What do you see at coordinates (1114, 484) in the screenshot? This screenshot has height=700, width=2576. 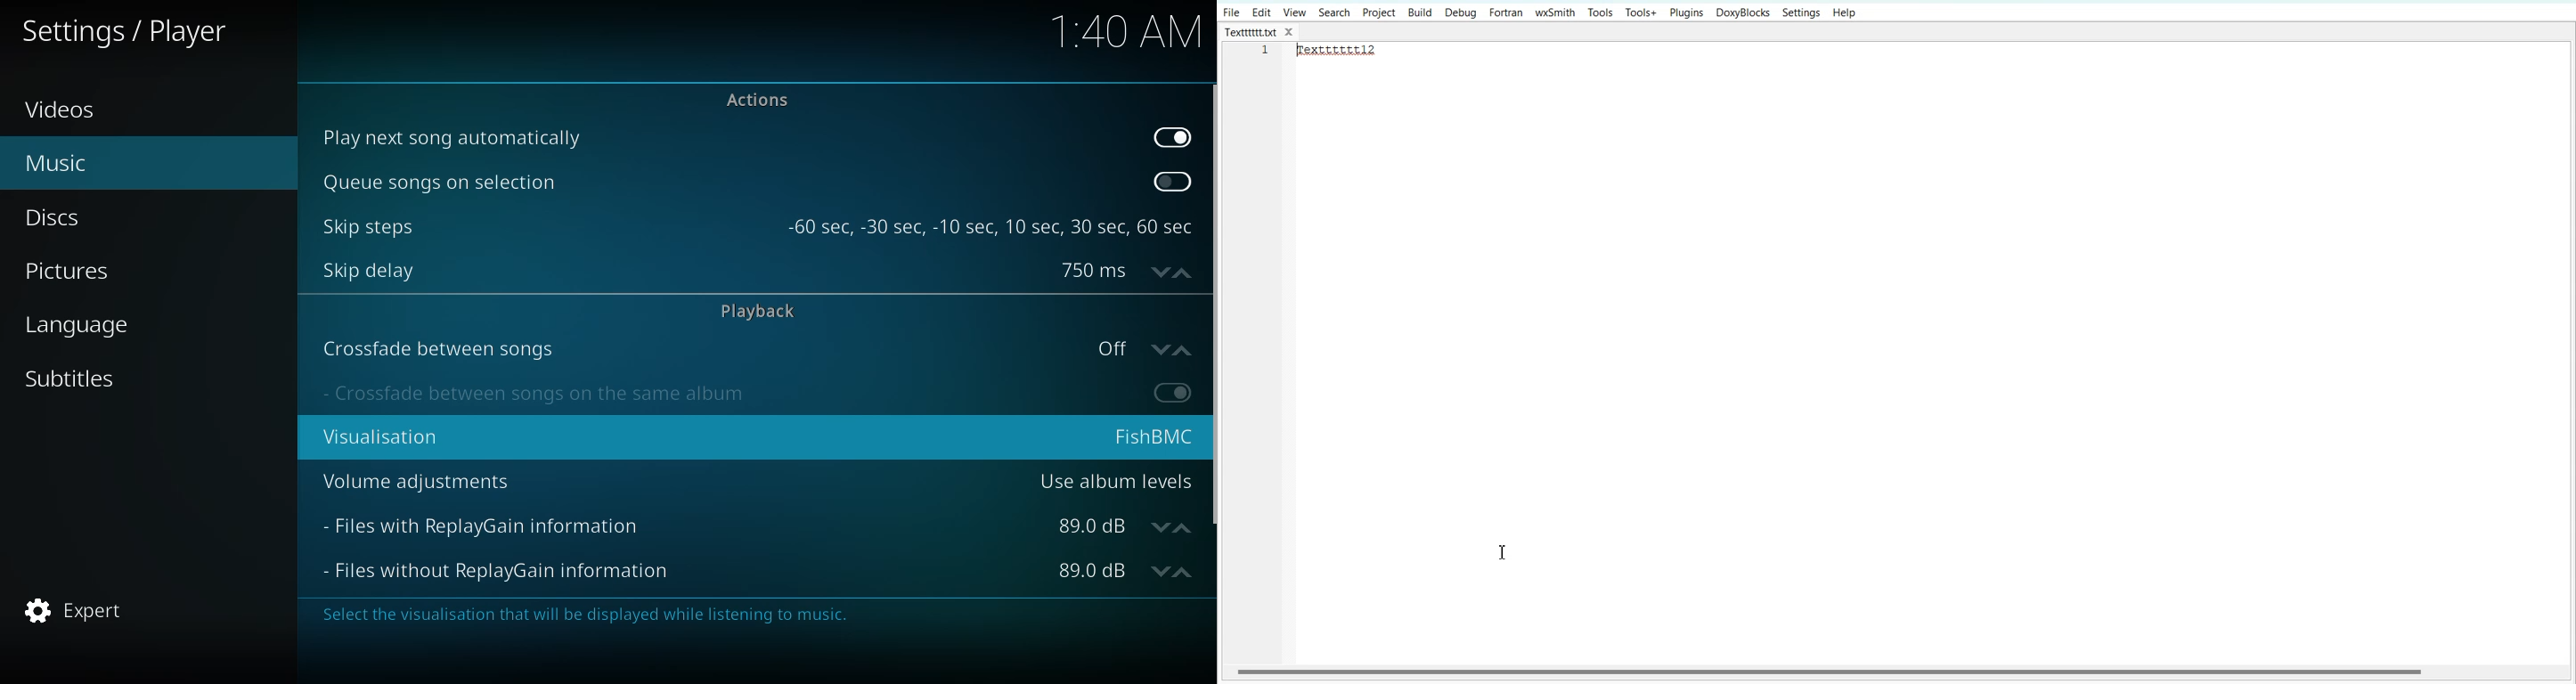 I see `use album levels` at bounding box center [1114, 484].